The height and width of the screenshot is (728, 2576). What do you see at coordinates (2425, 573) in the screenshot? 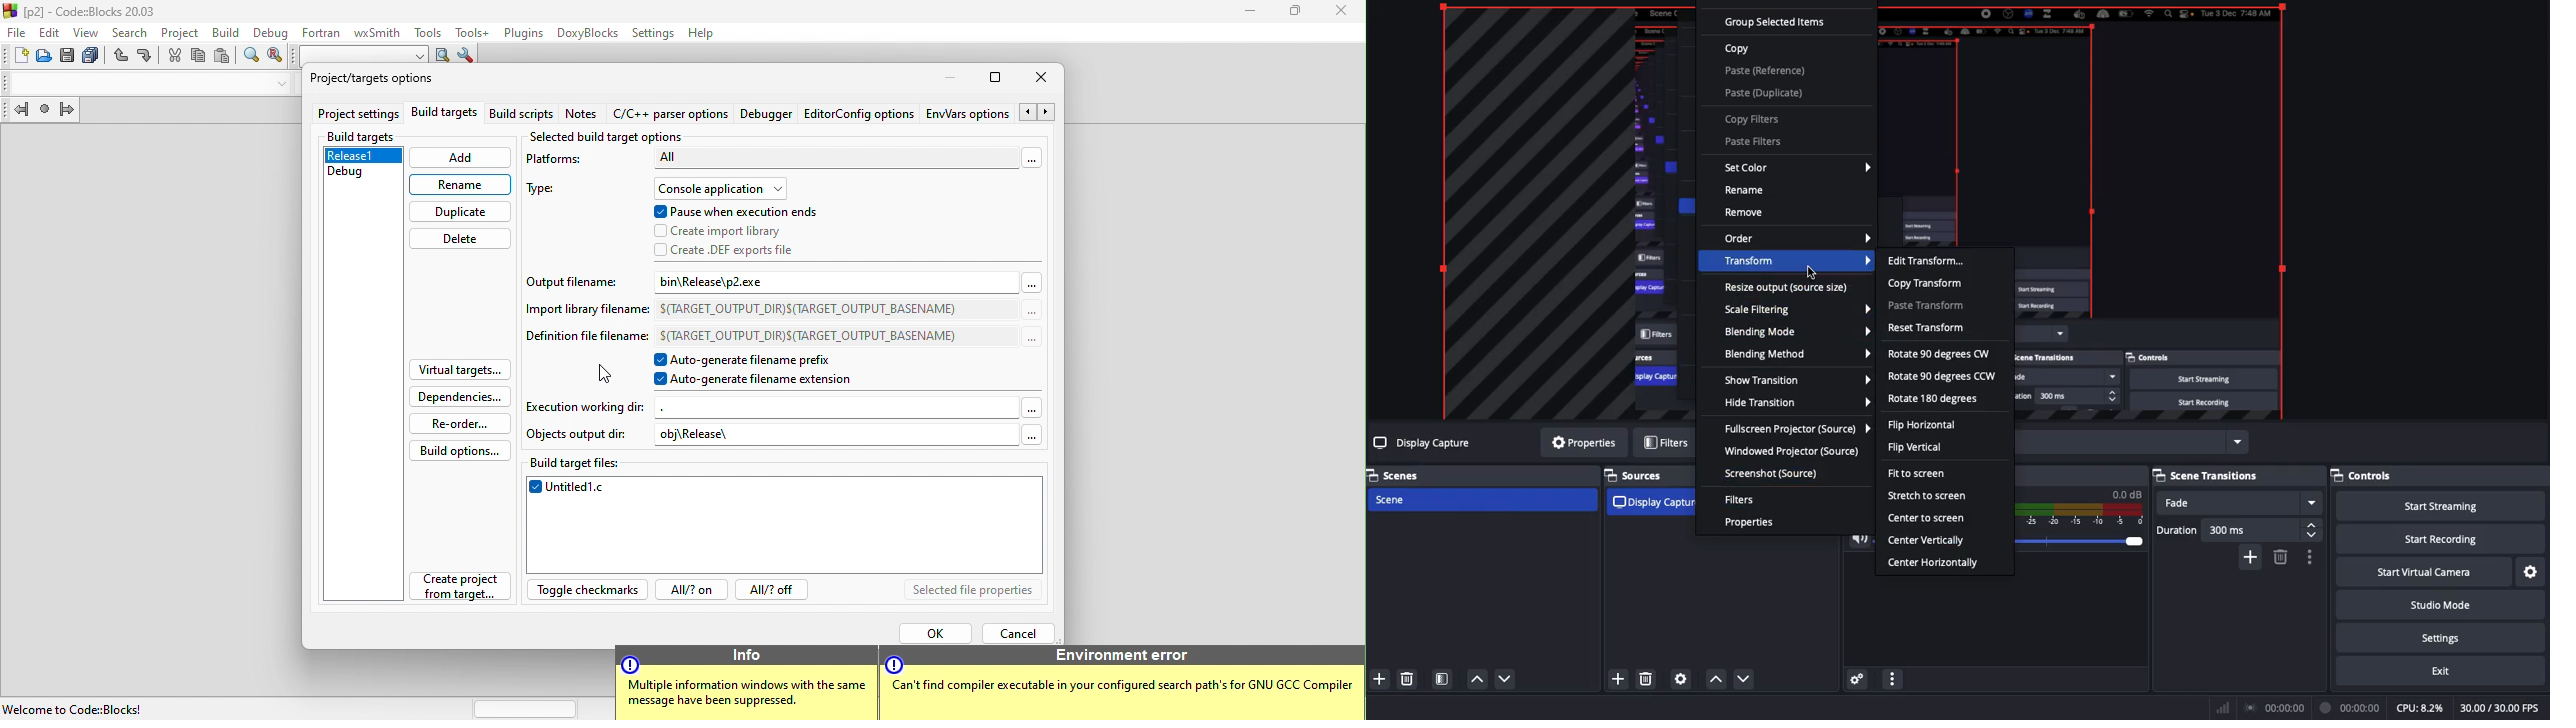
I see `Start virtual camera` at bounding box center [2425, 573].